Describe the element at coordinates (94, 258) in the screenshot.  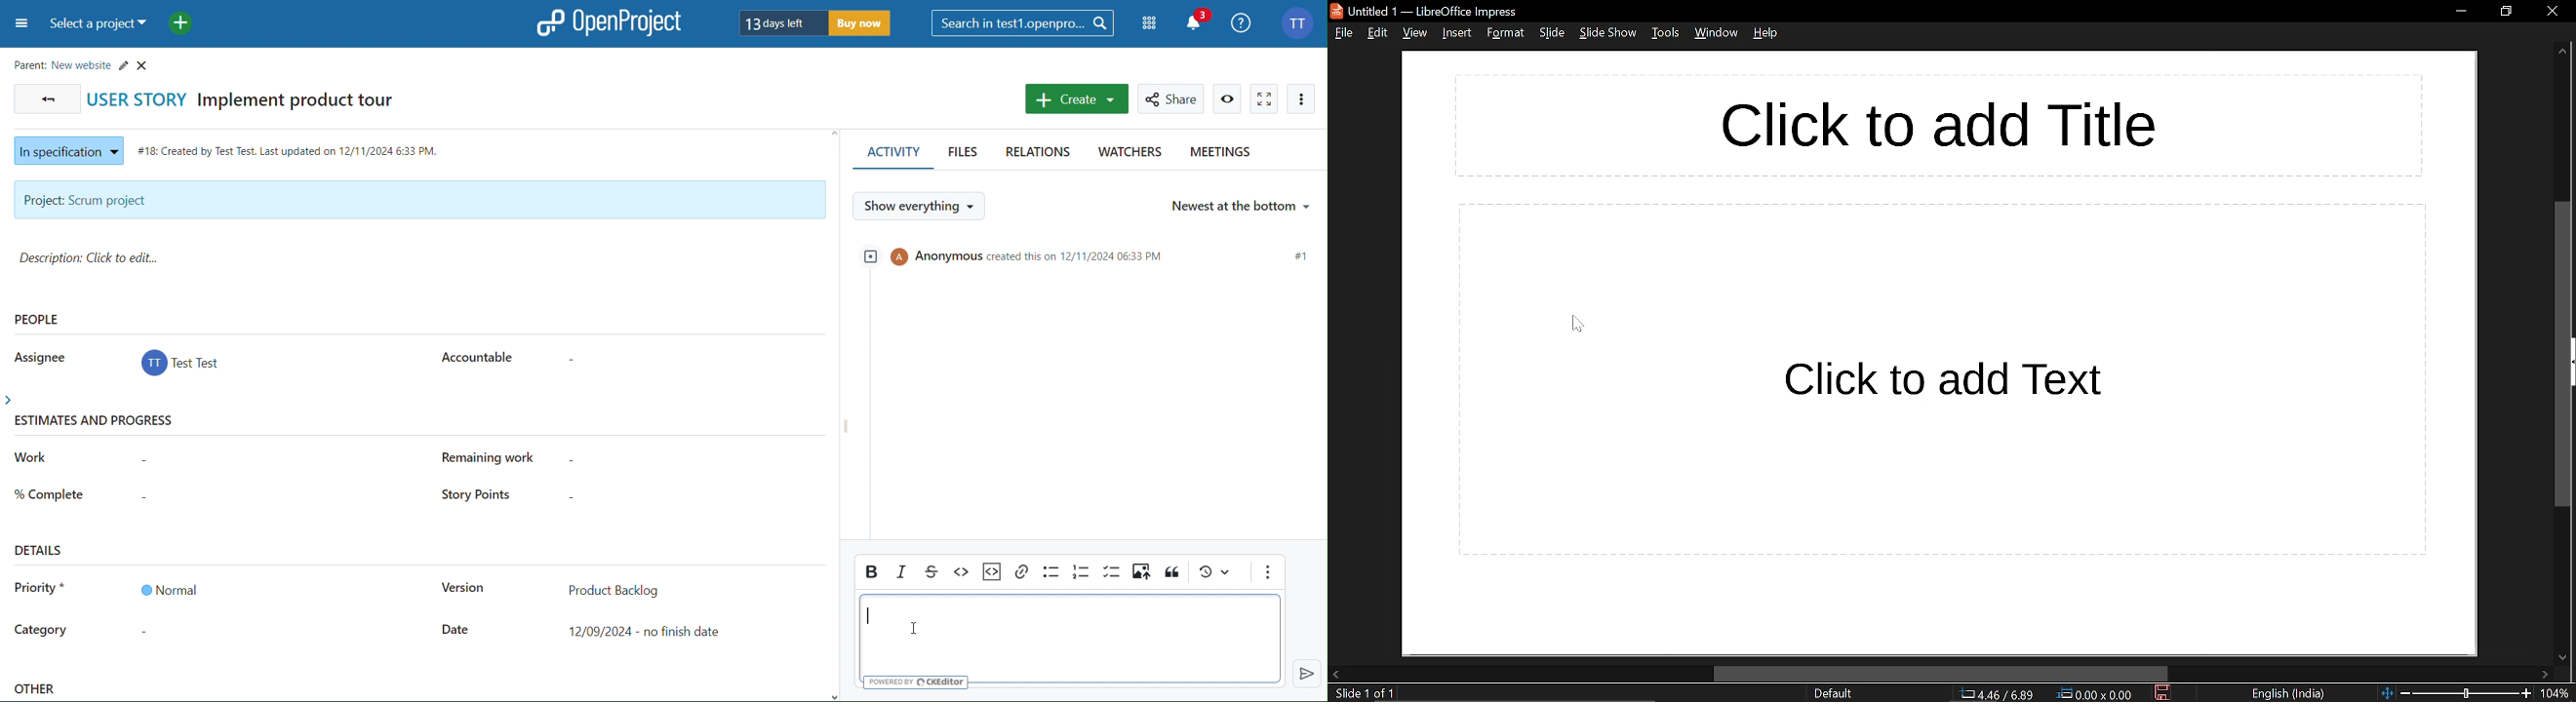
I see `Description` at that location.